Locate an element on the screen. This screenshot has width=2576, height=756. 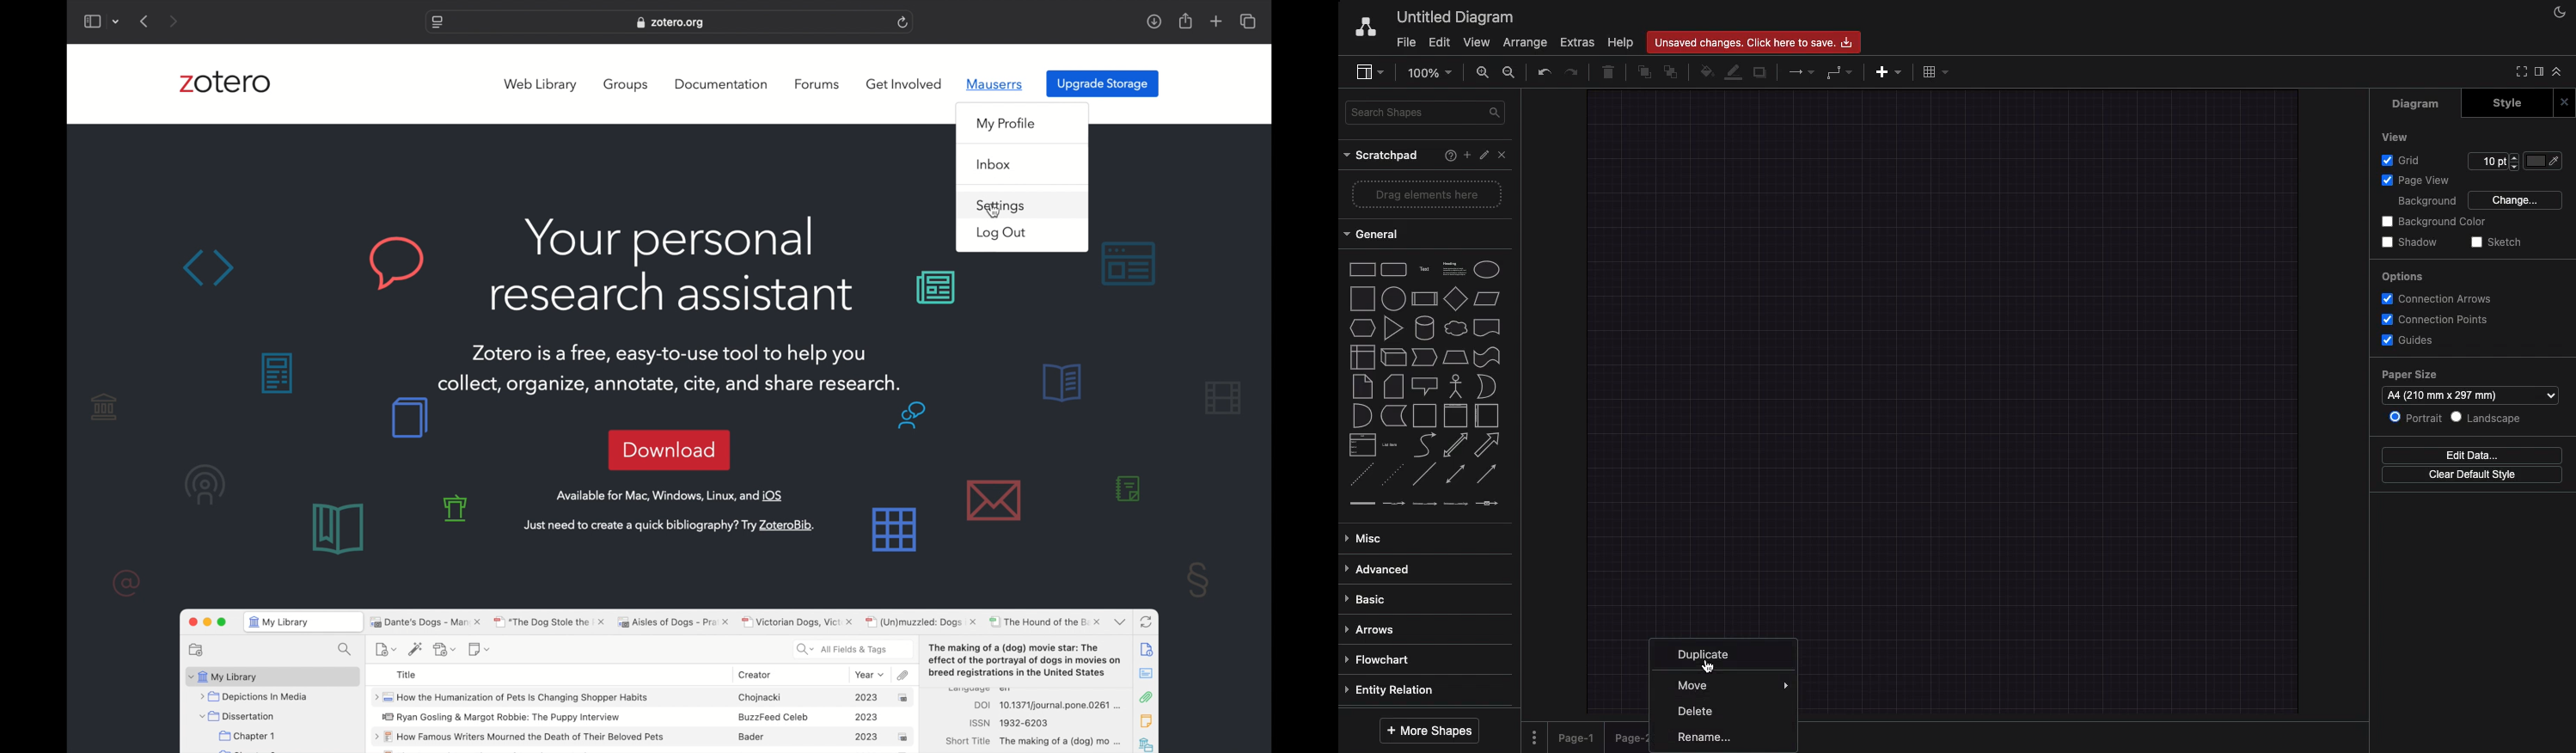
Collapse is located at coordinates (2557, 71).